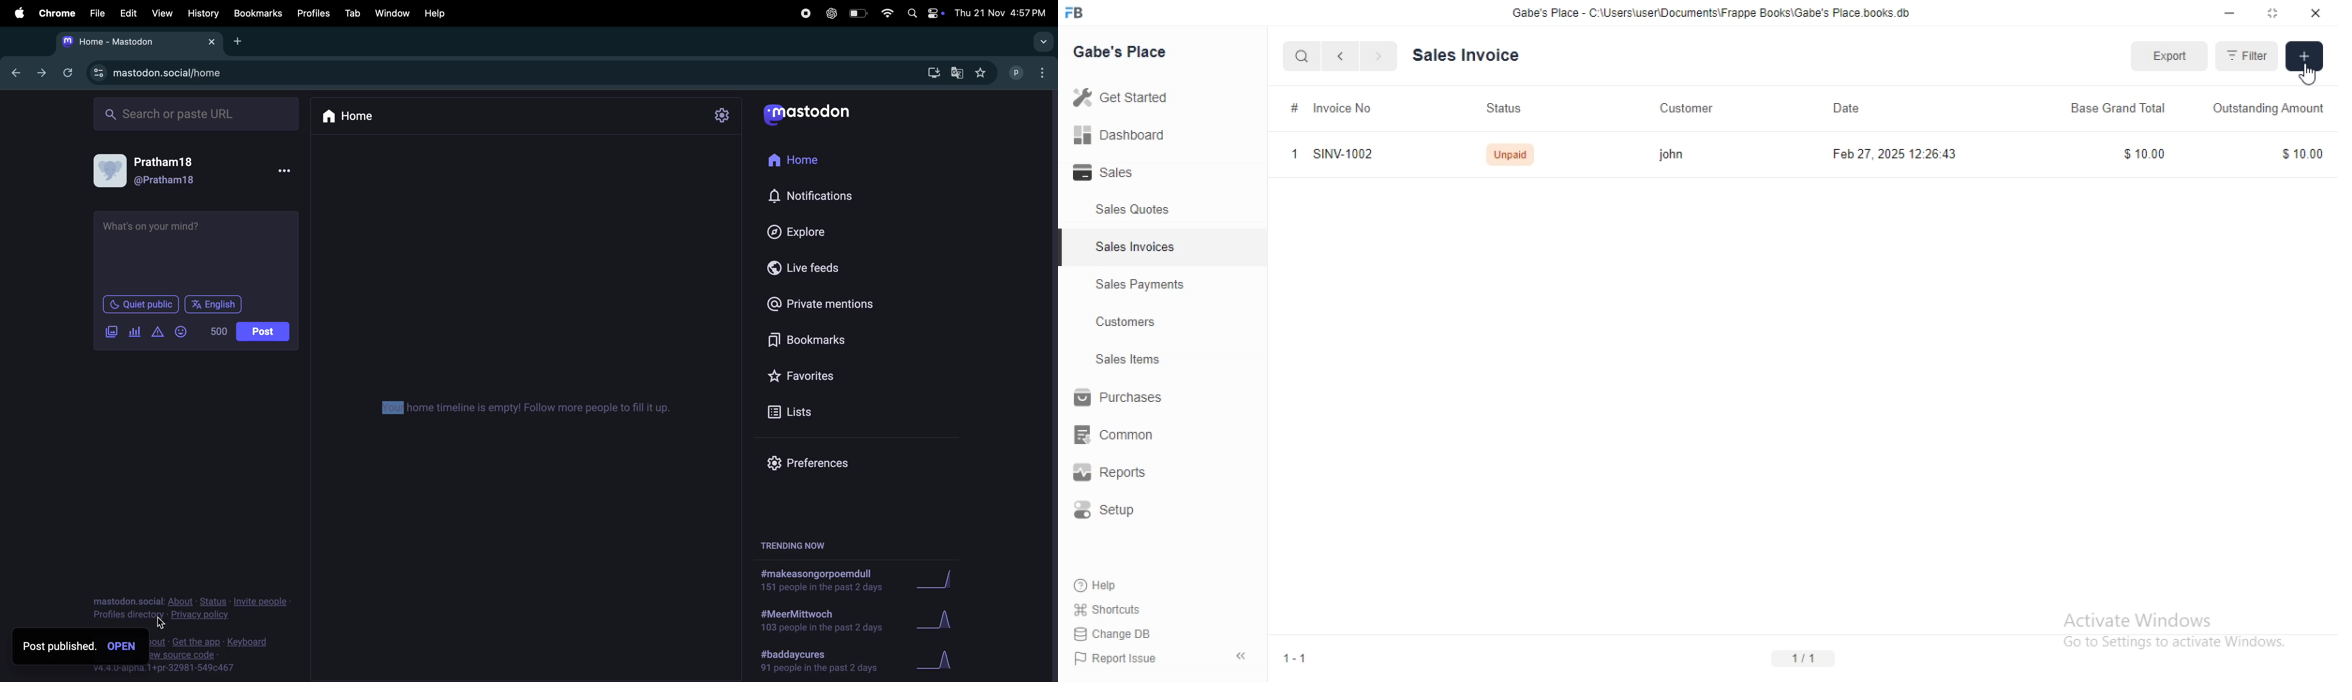 The width and height of the screenshot is (2352, 700). Describe the element at coordinates (1686, 107) in the screenshot. I see `Customer` at that location.